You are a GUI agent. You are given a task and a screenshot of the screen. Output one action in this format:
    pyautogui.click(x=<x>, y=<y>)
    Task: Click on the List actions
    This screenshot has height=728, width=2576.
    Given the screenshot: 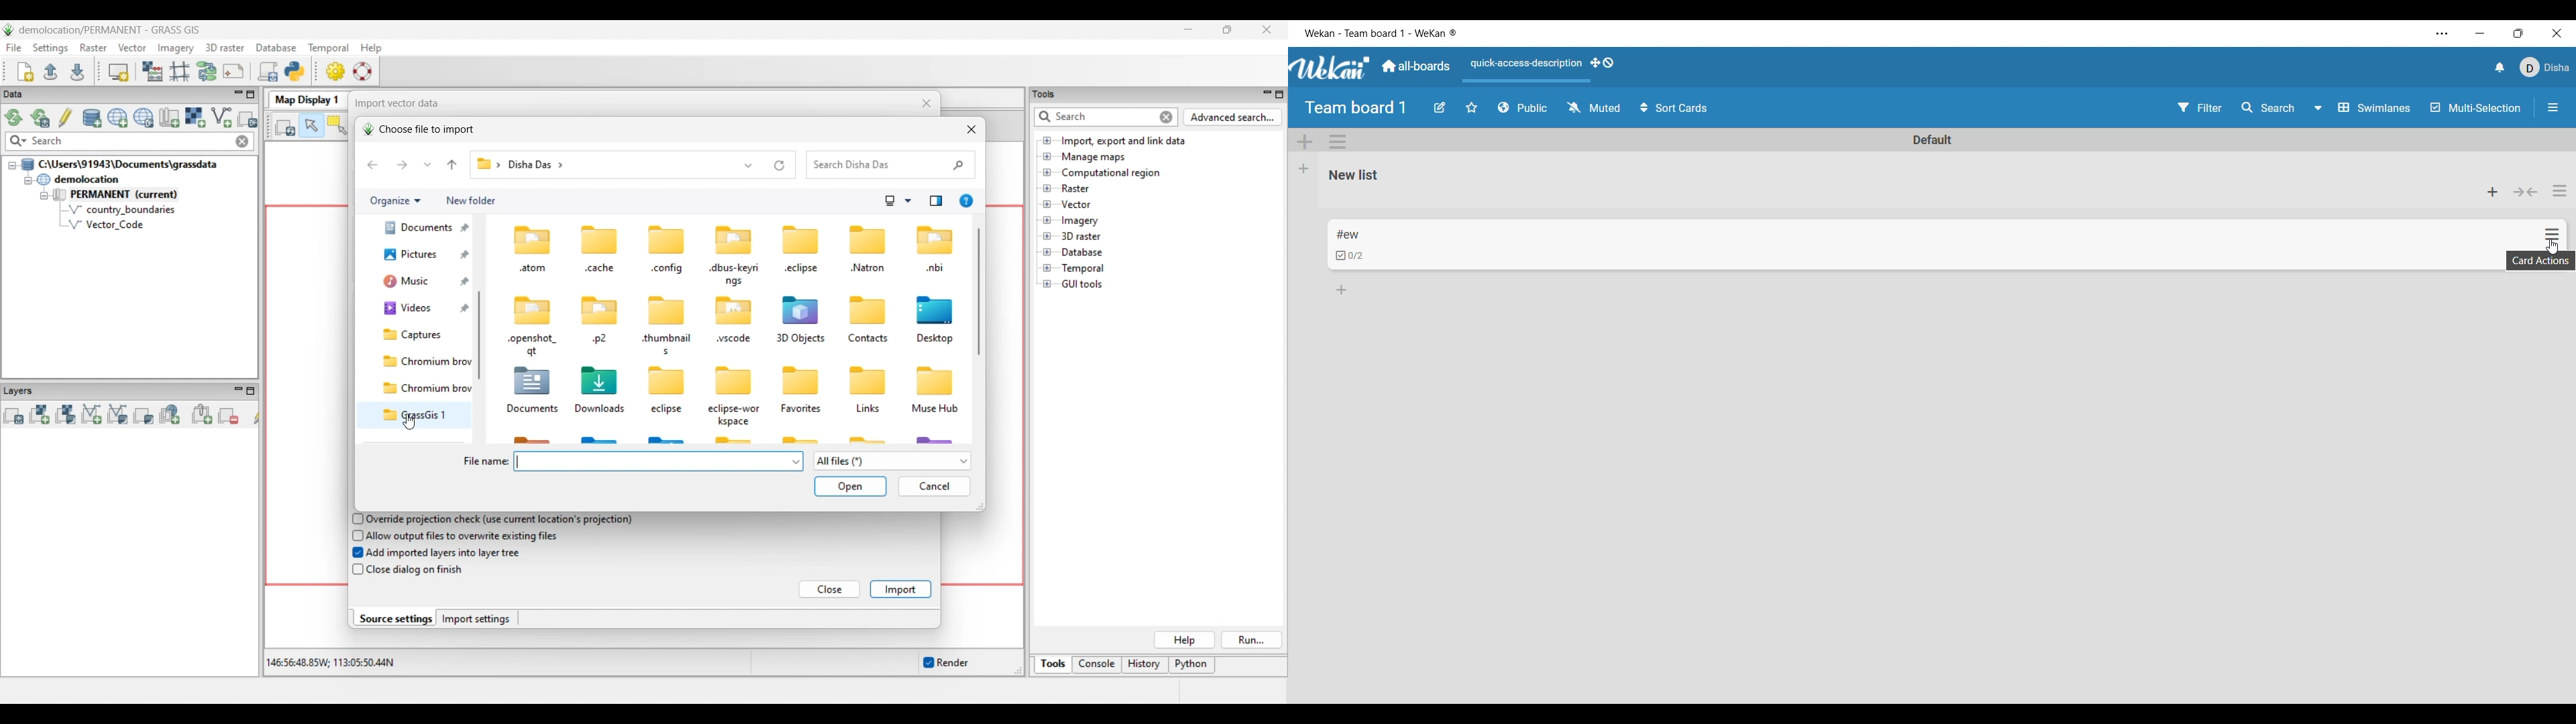 What is the action you would take?
    pyautogui.click(x=2560, y=190)
    